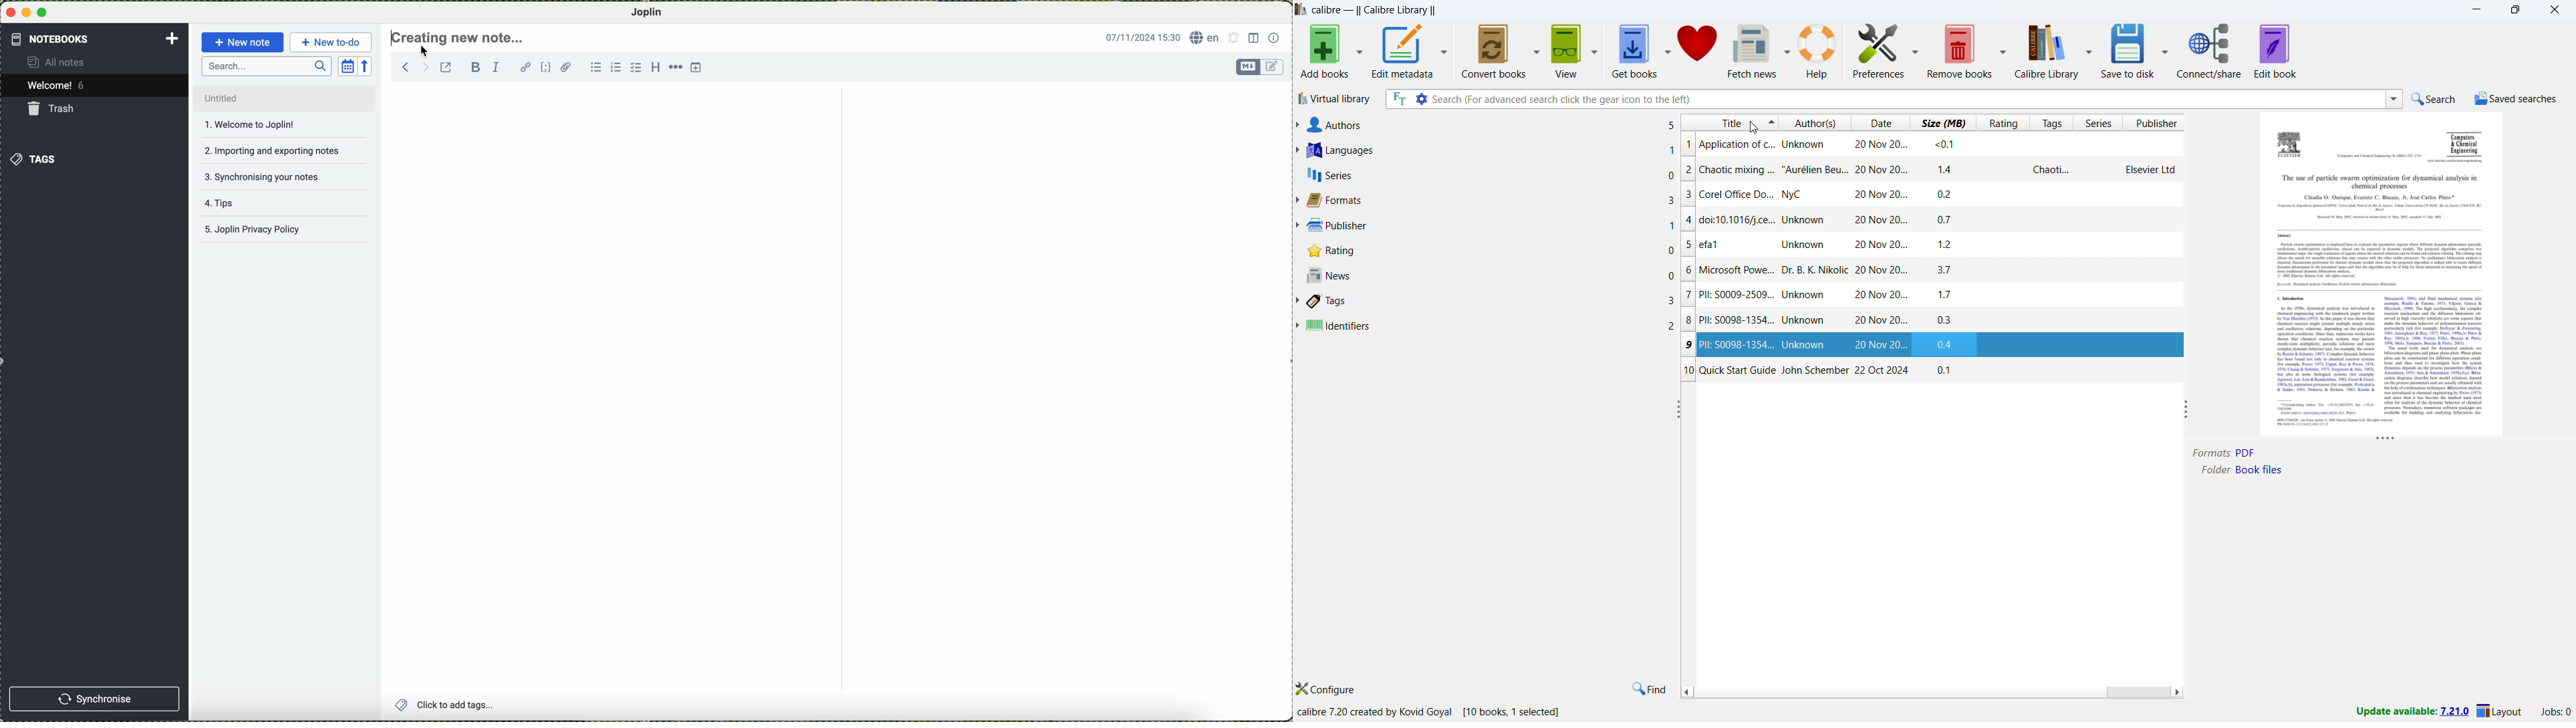  What do you see at coordinates (1322, 53) in the screenshot?
I see `add books` at bounding box center [1322, 53].